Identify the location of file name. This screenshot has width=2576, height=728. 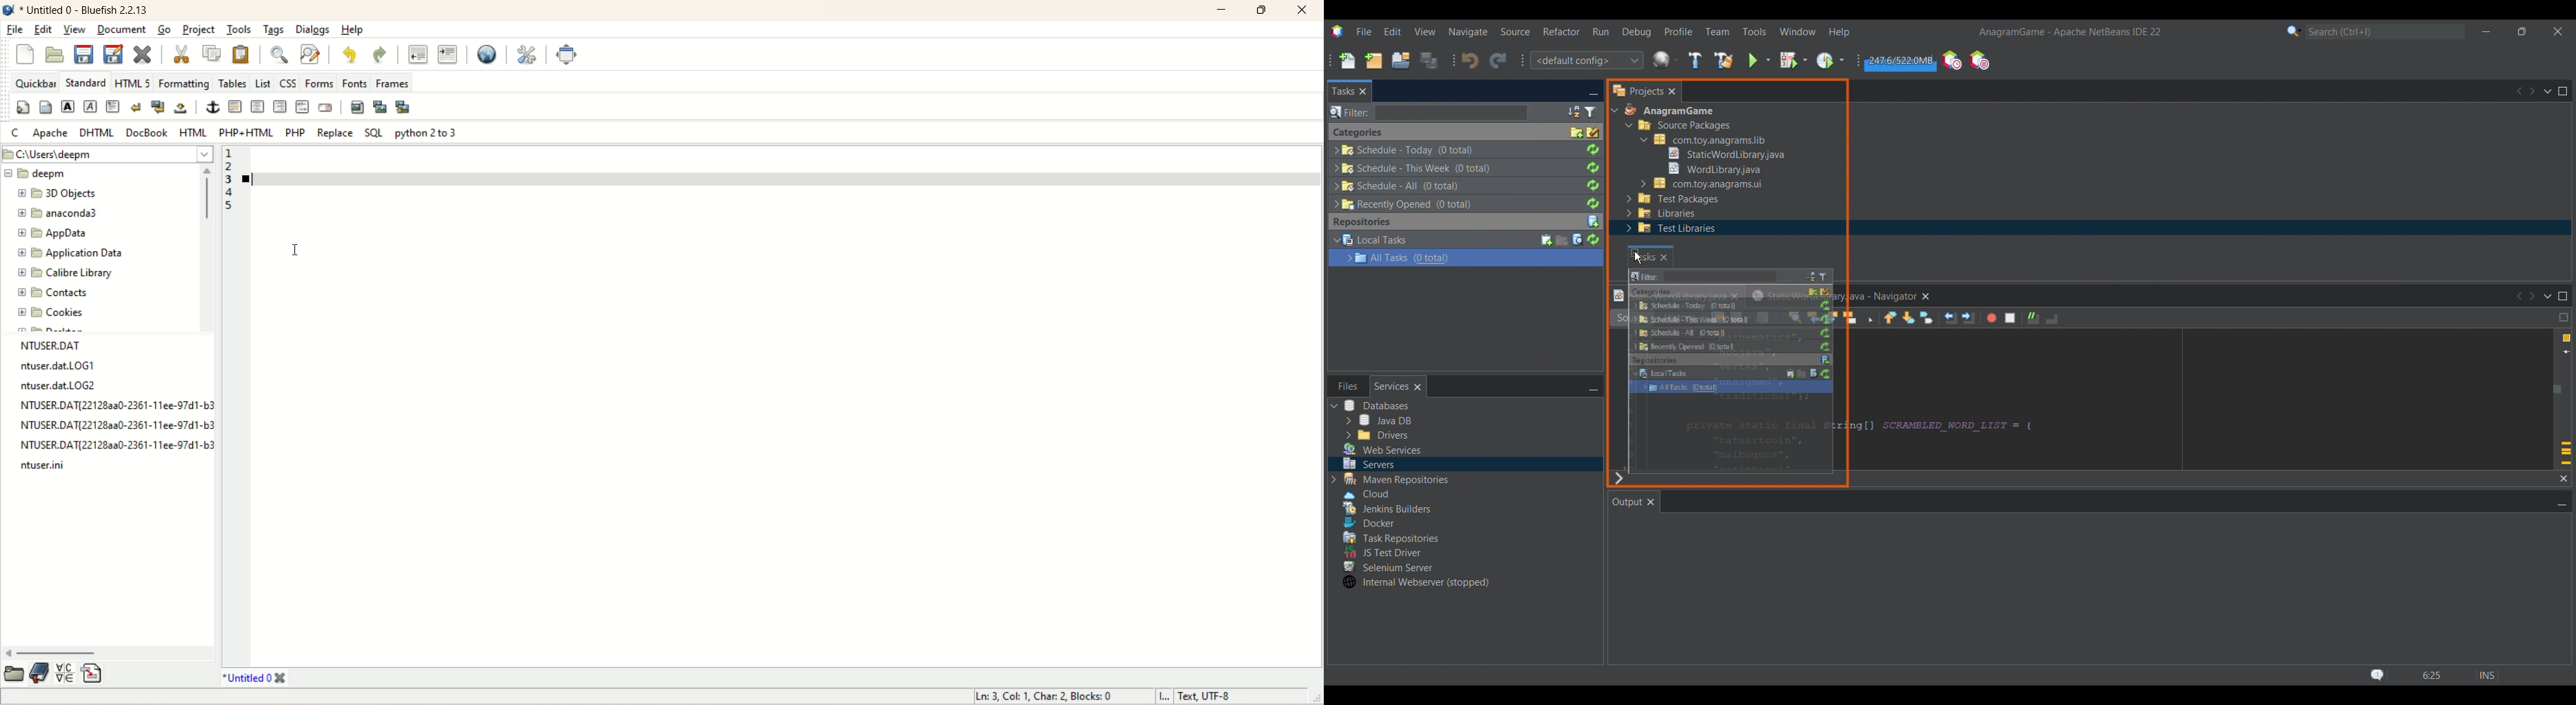
(116, 447).